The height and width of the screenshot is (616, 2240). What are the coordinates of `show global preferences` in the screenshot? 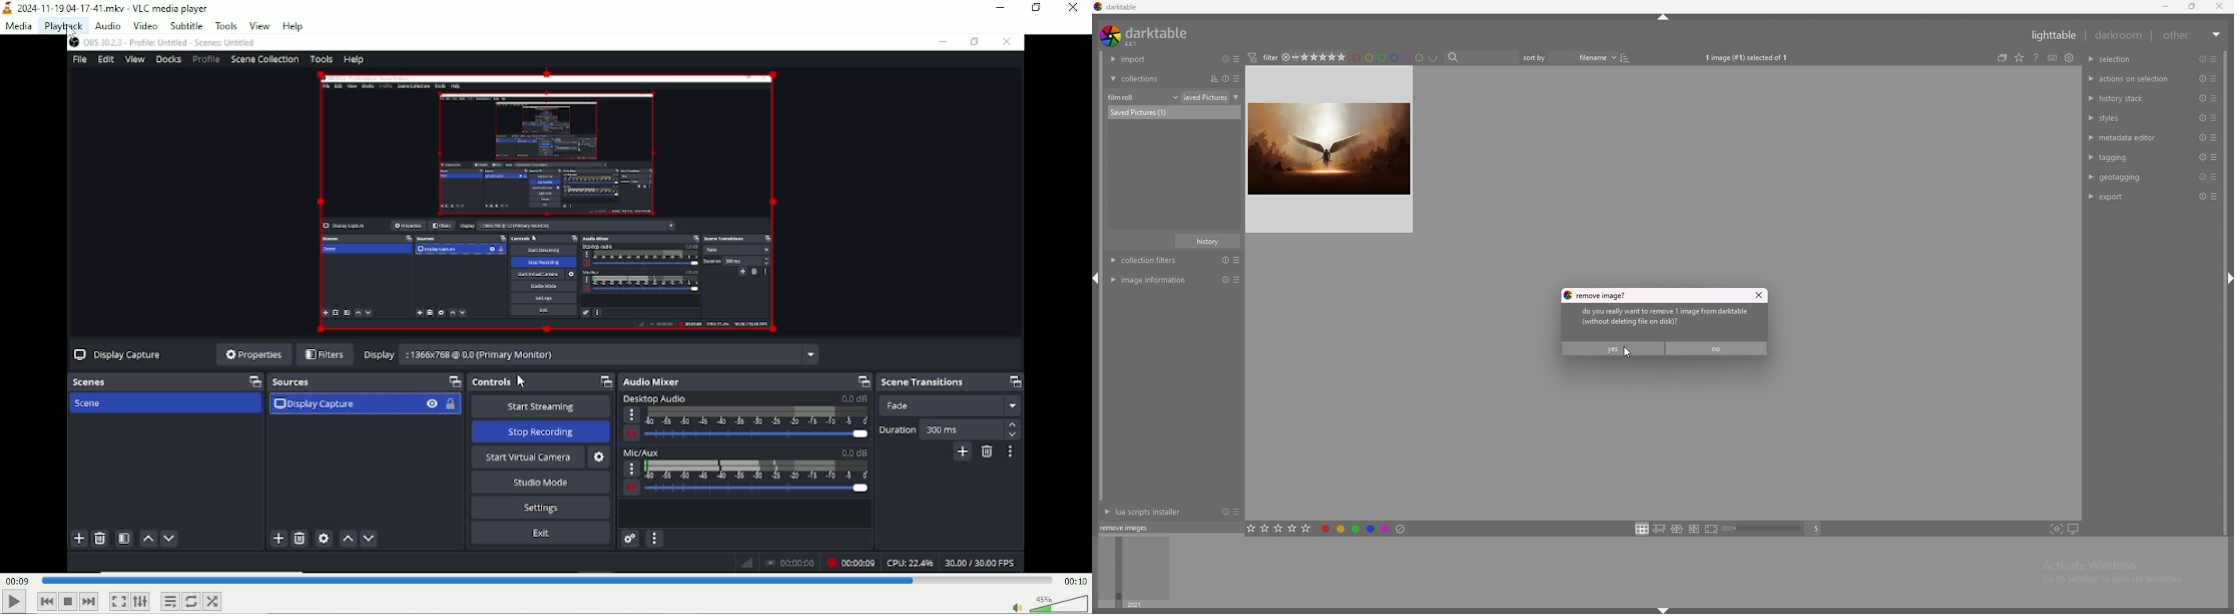 It's located at (2084, 57).